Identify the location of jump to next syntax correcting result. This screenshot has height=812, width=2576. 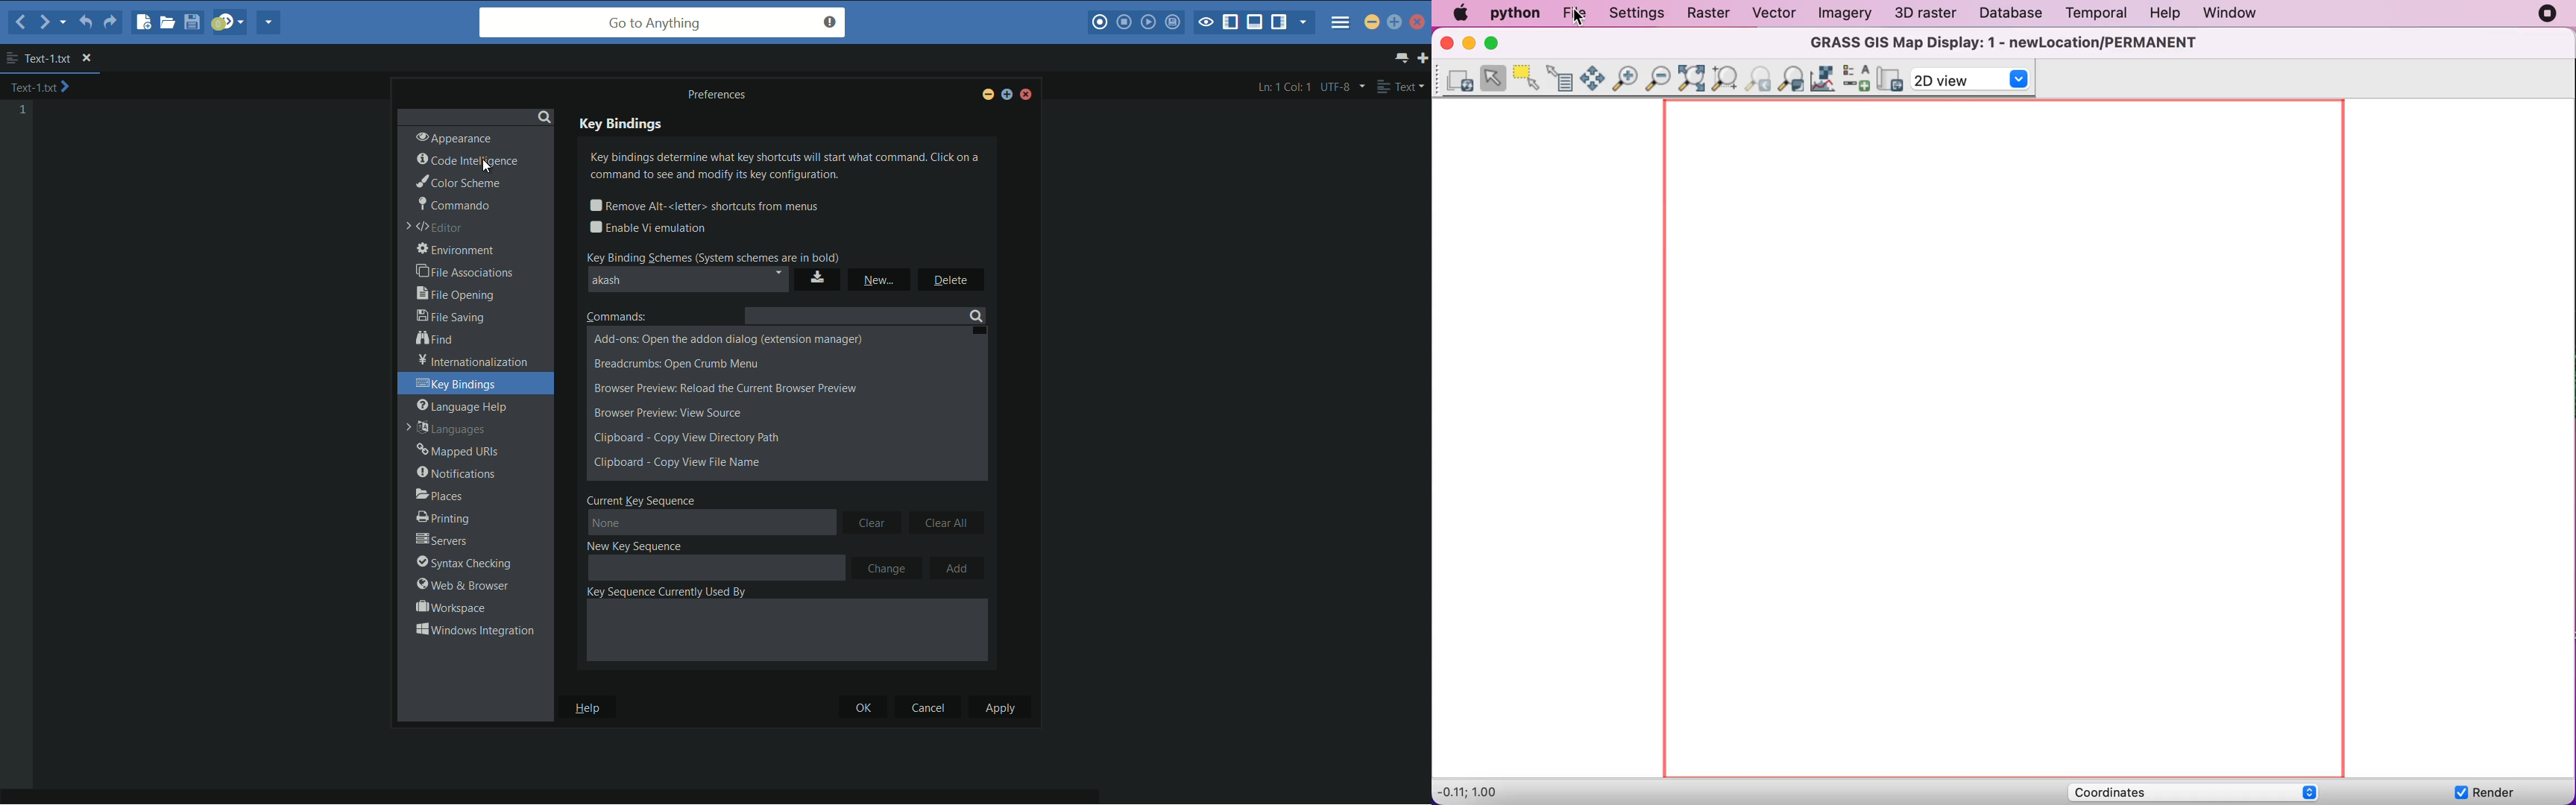
(229, 22).